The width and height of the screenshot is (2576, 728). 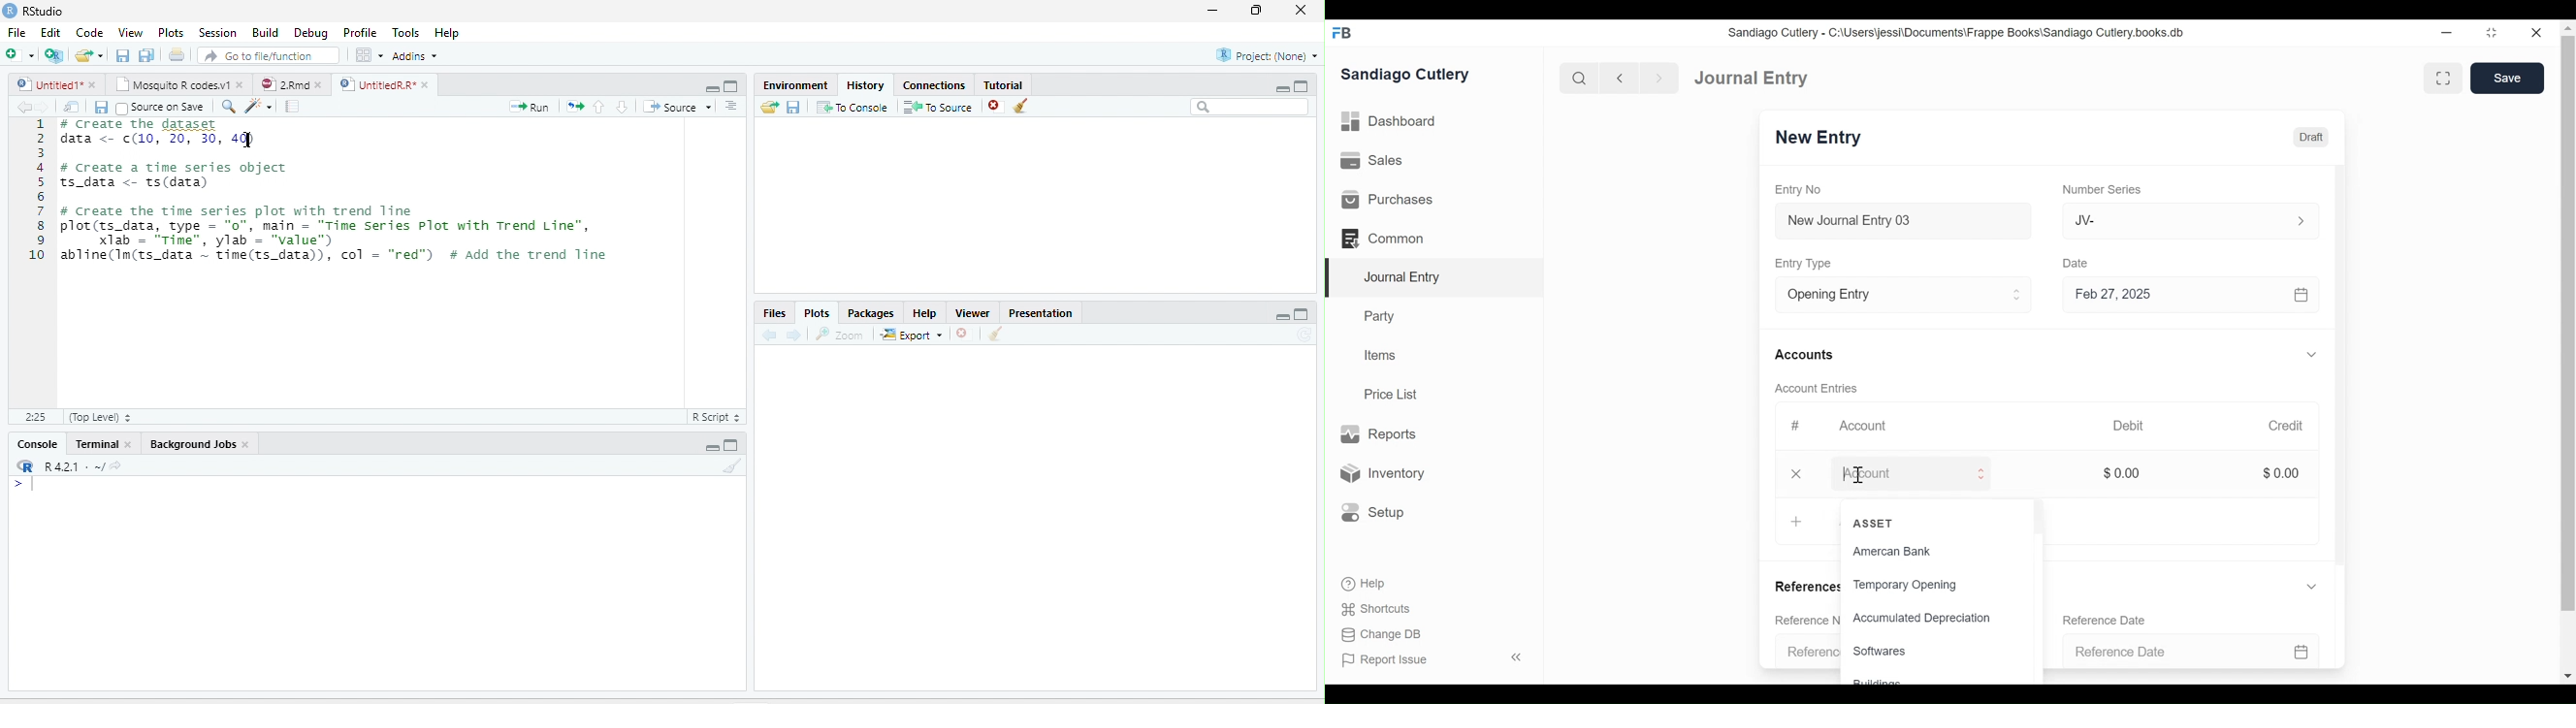 I want to click on Create a project, so click(x=53, y=54).